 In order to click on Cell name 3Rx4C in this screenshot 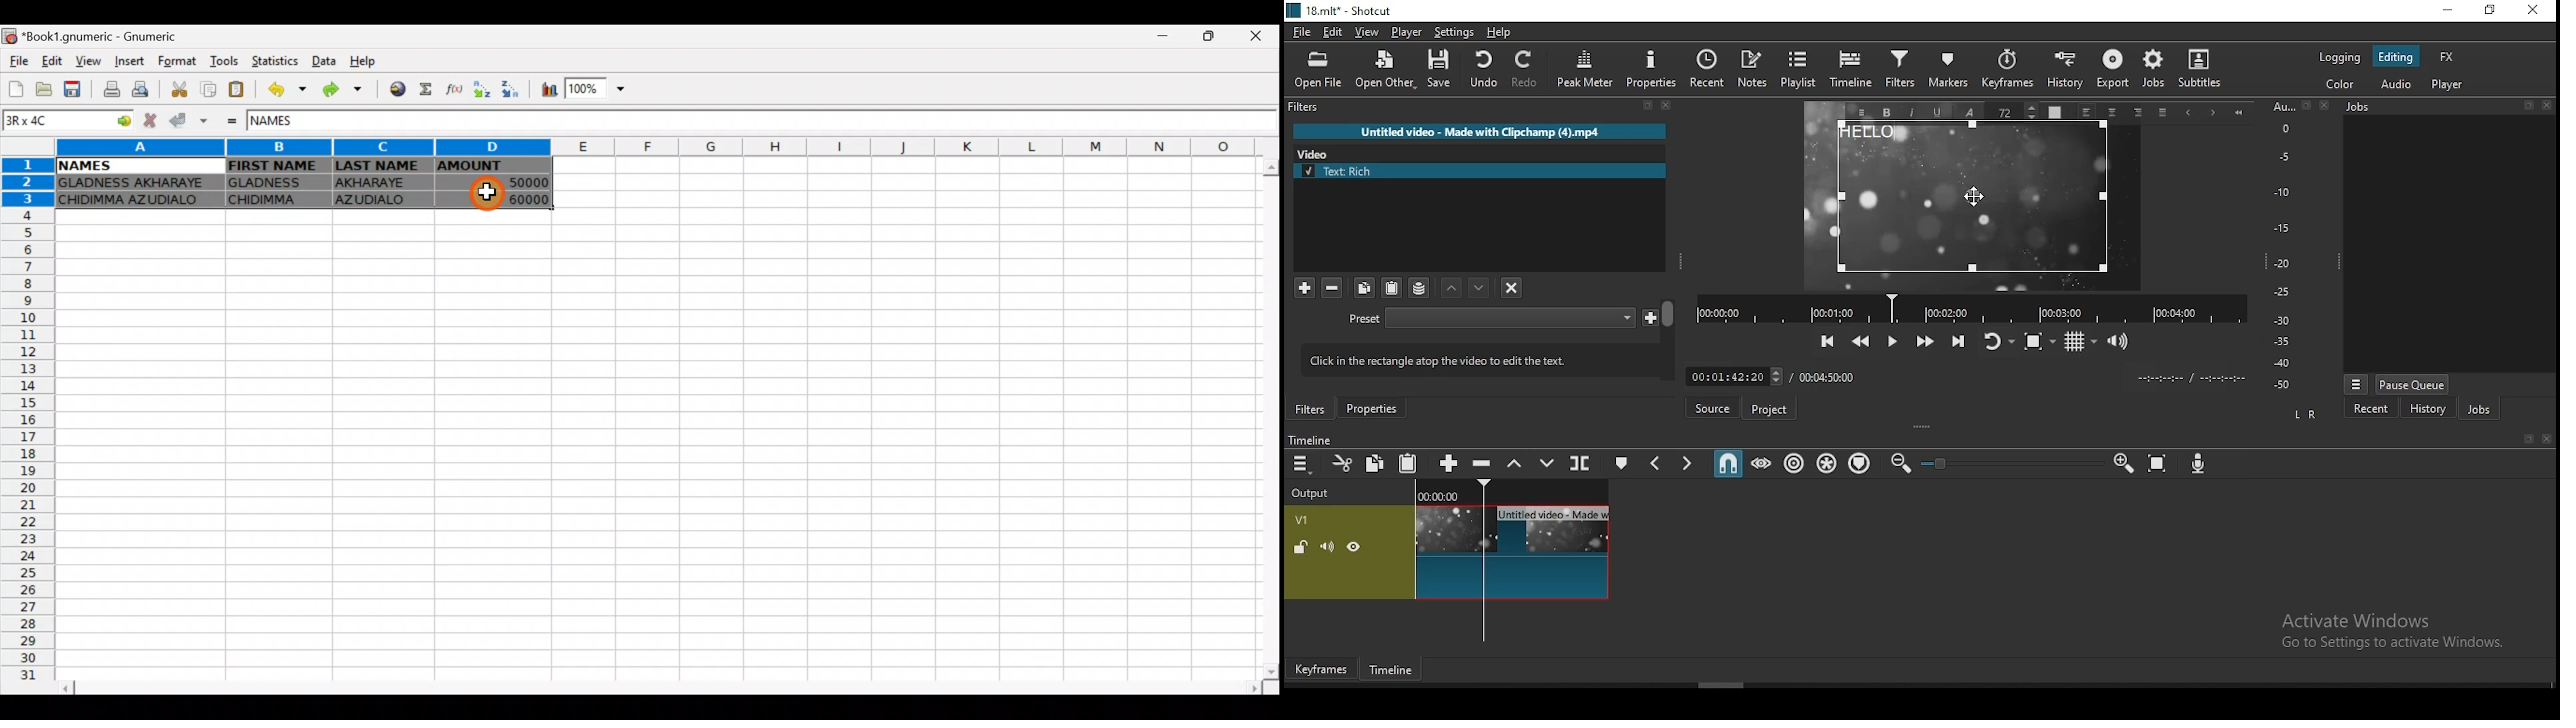, I will do `click(49, 122)`.